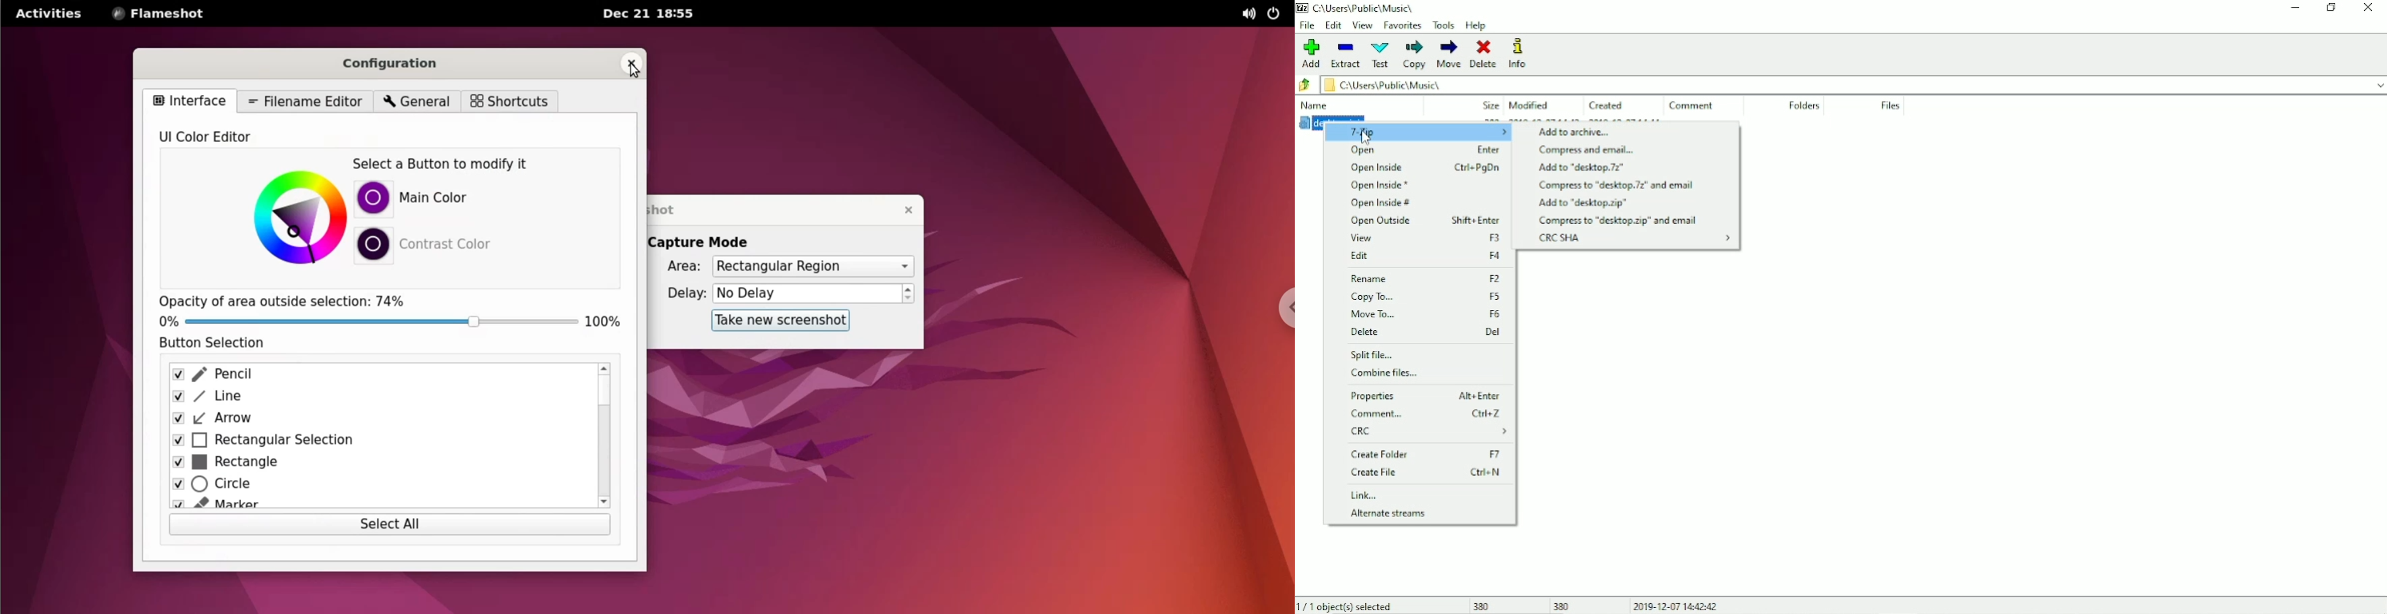  I want to click on View, so click(1425, 239).